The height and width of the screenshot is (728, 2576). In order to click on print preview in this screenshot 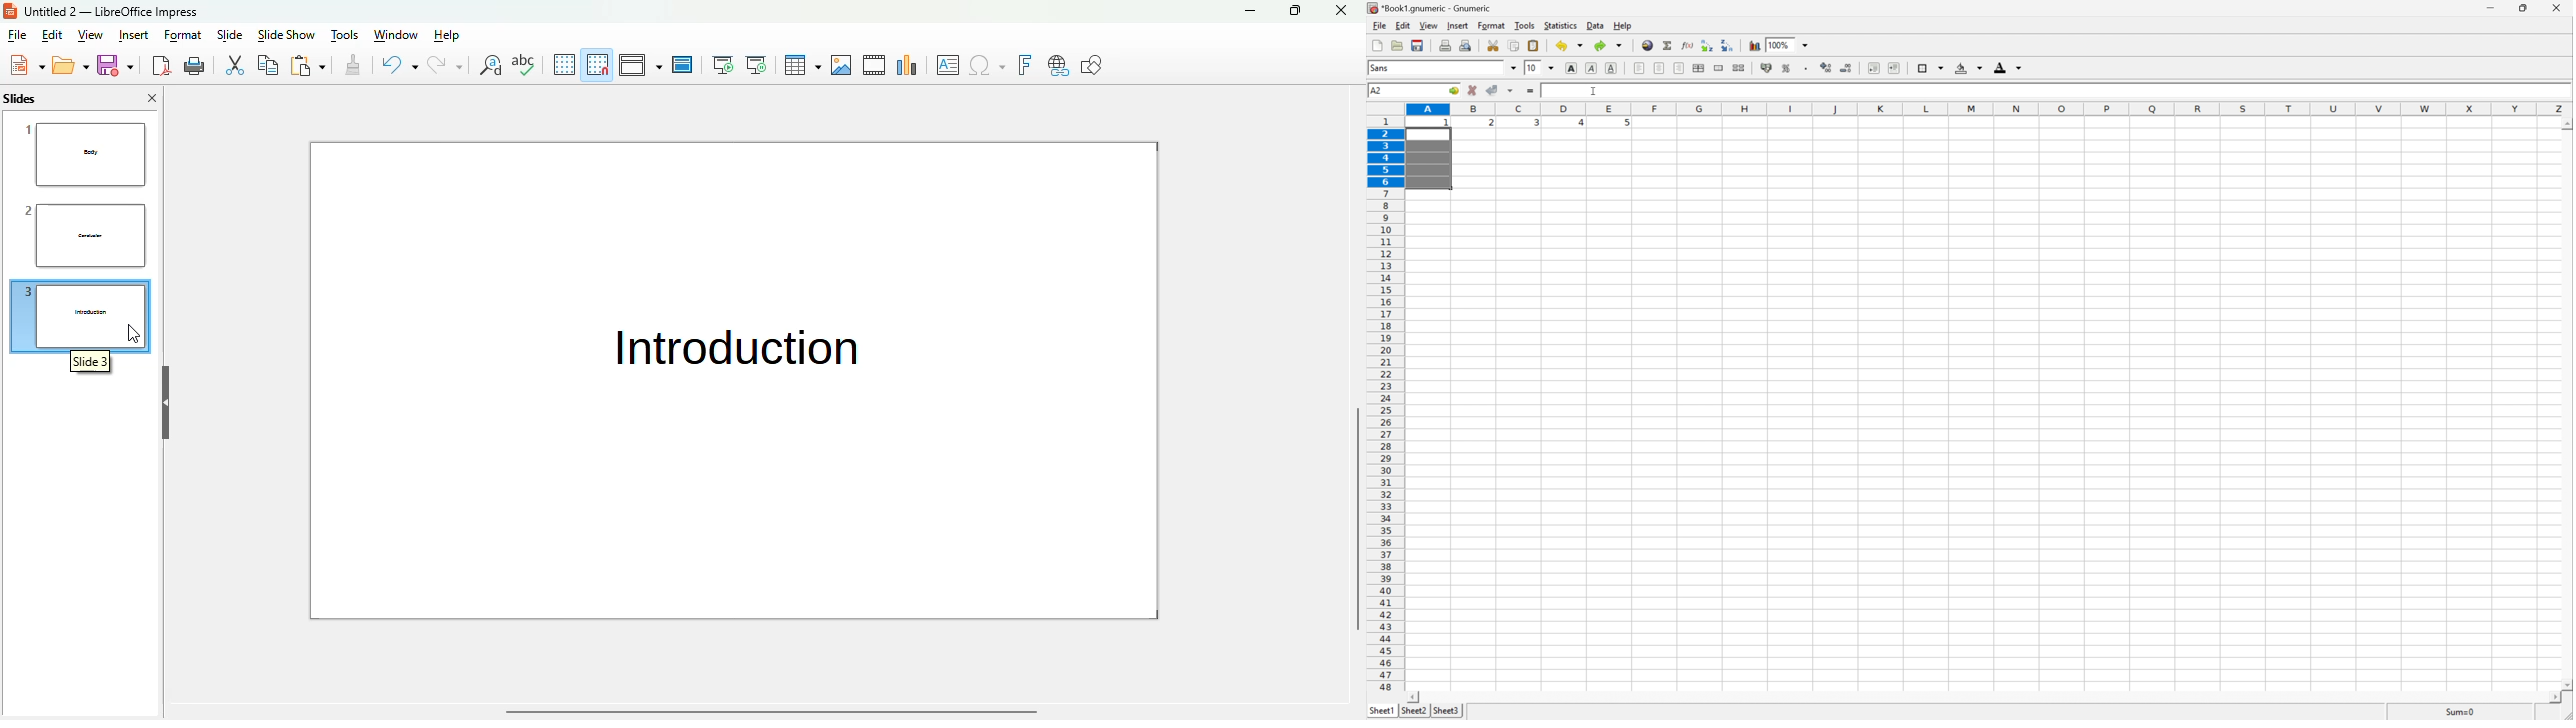, I will do `click(1466, 44)`.